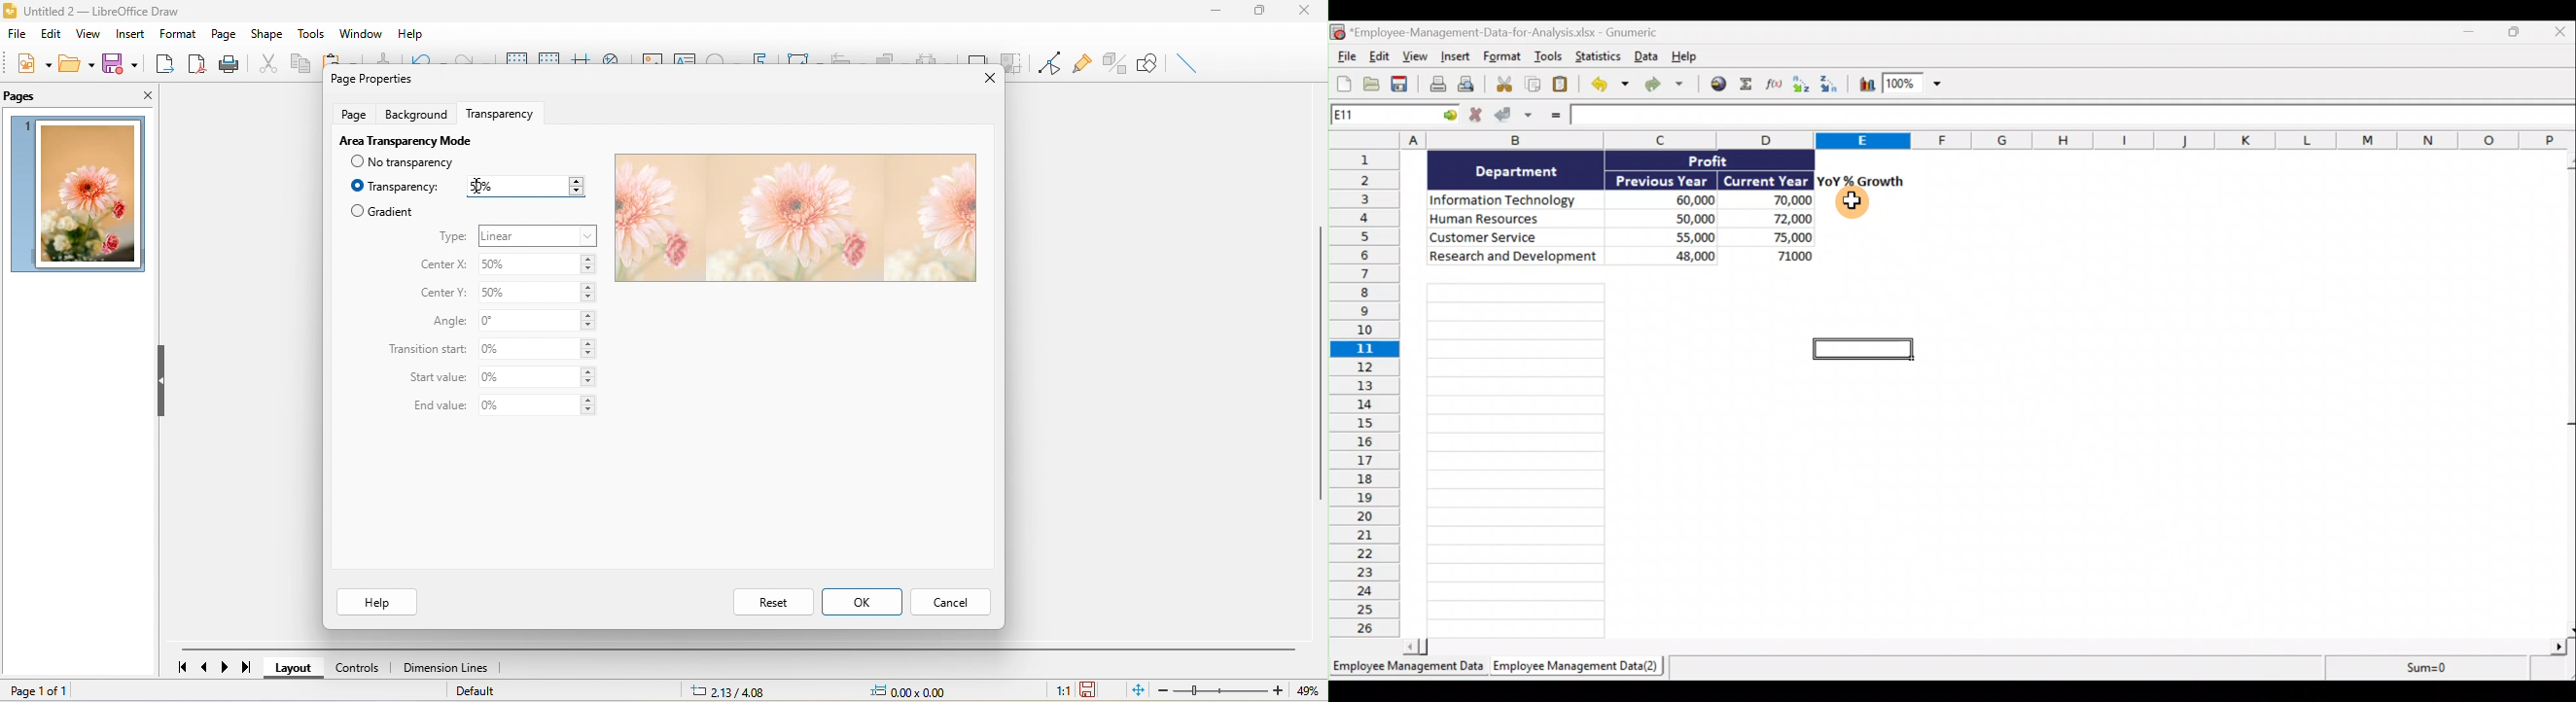 The image size is (2576, 728). What do you see at coordinates (2449, 670) in the screenshot?
I see `sum=0` at bounding box center [2449, 670].